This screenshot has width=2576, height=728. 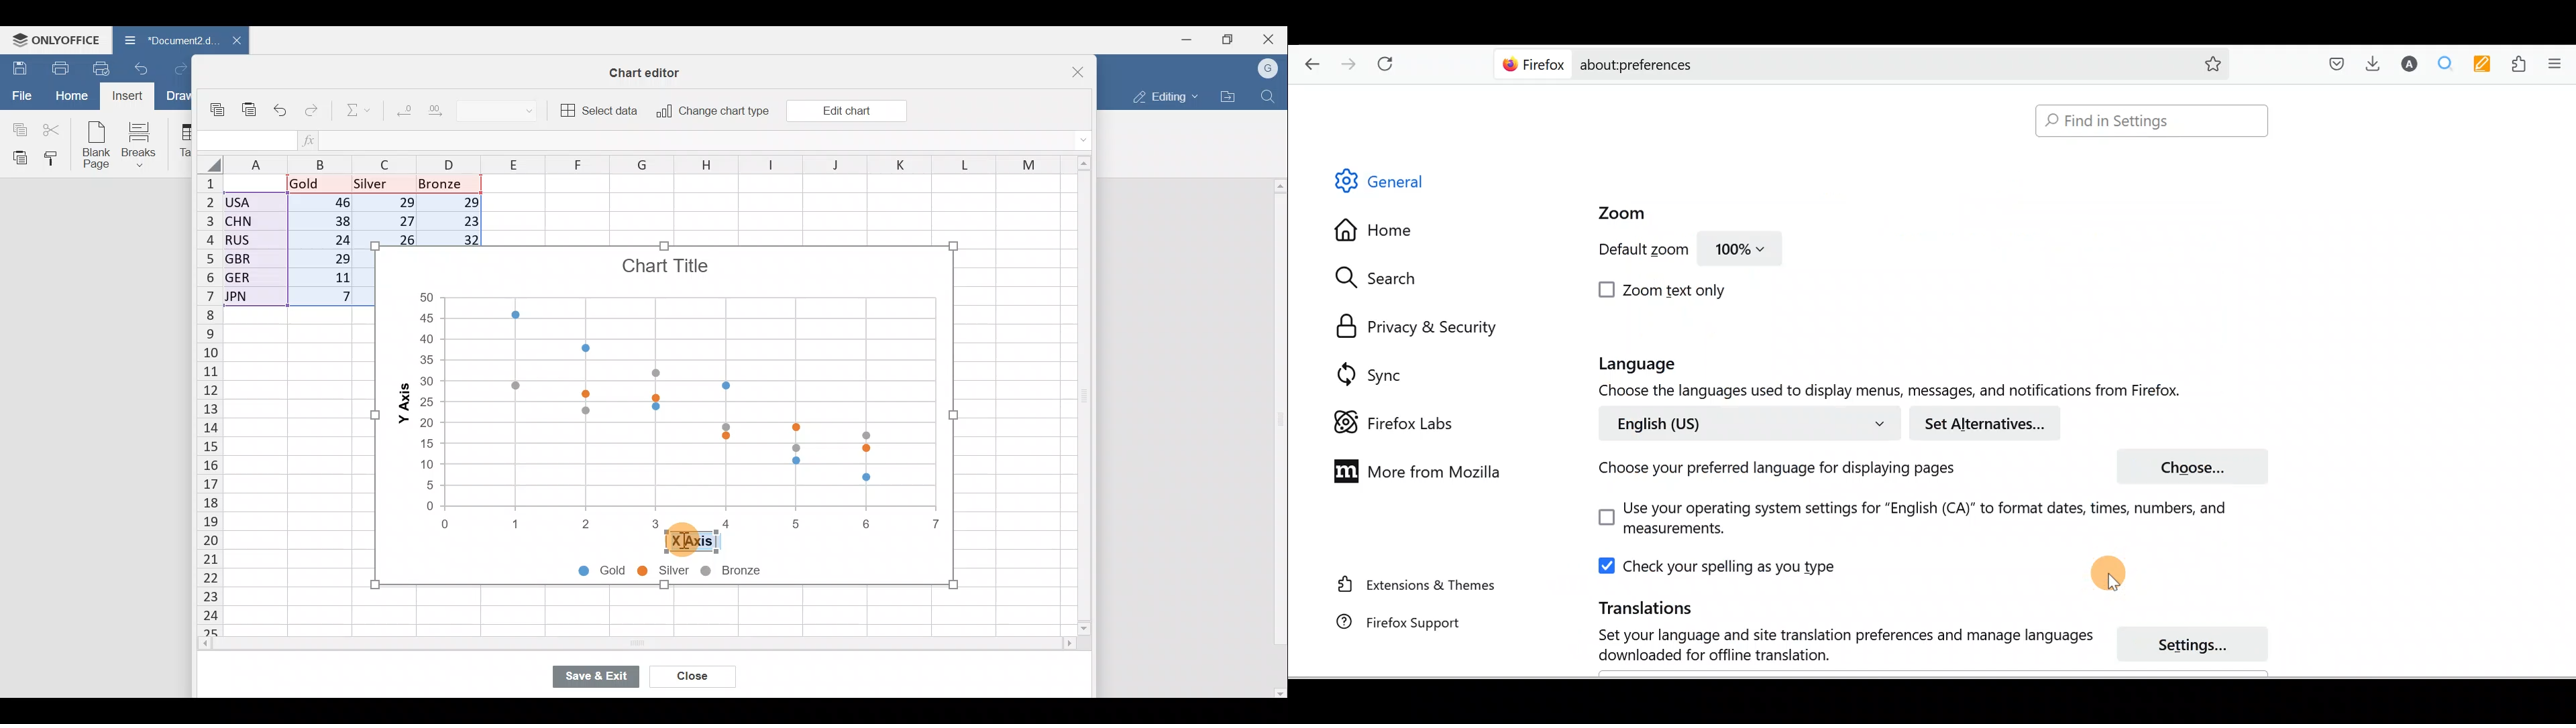 I want to click on Open file location, so click(x=1228, y=96).